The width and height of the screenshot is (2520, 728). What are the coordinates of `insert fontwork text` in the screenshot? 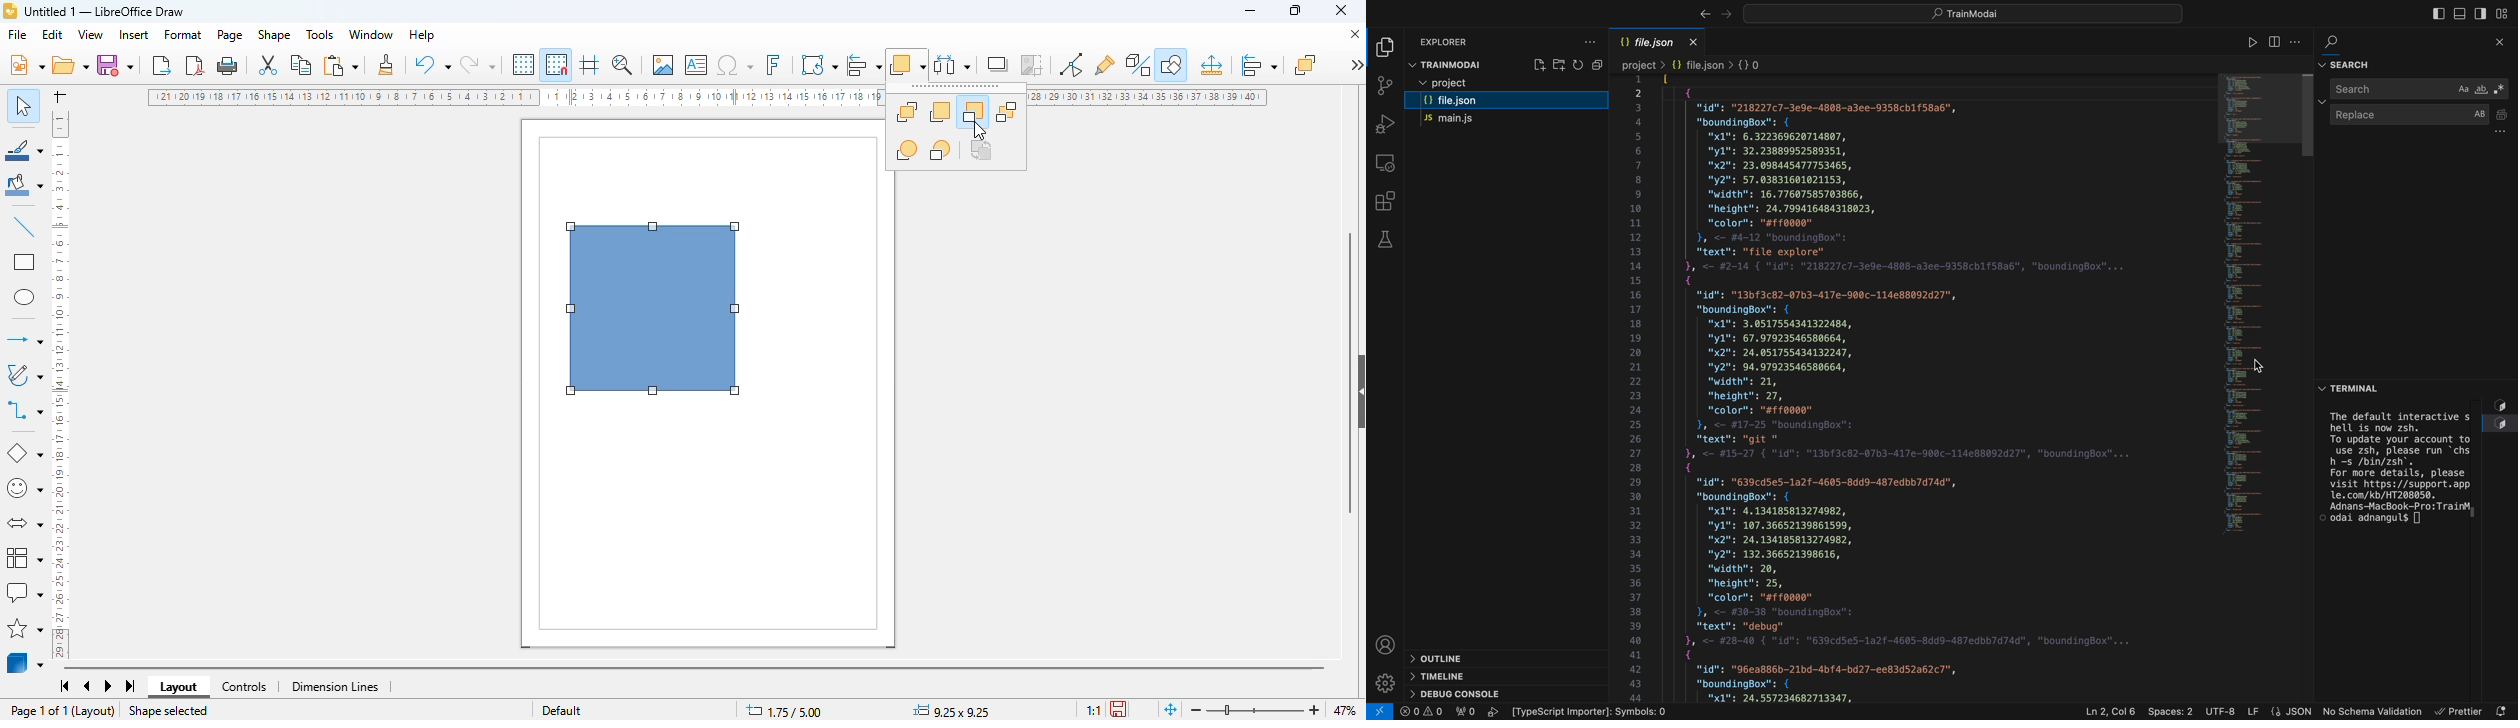 It's located at (773, 64).